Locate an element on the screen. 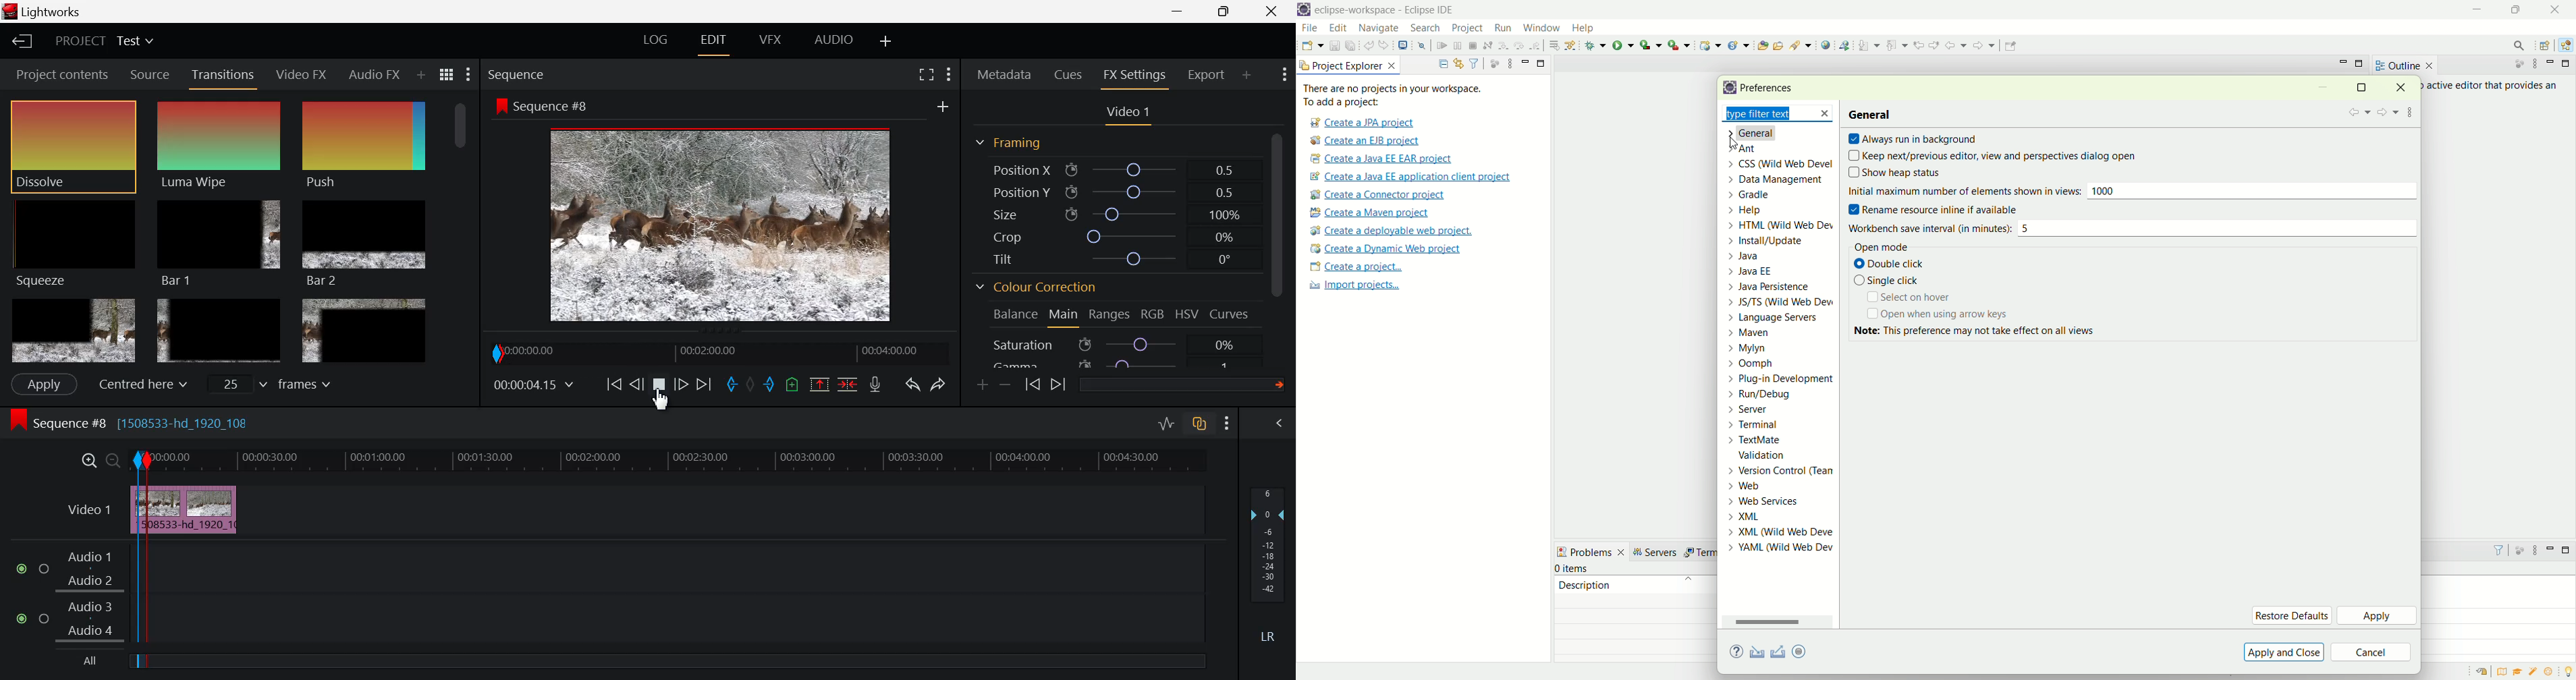  Go Forward is located at coordinates (682, 385).